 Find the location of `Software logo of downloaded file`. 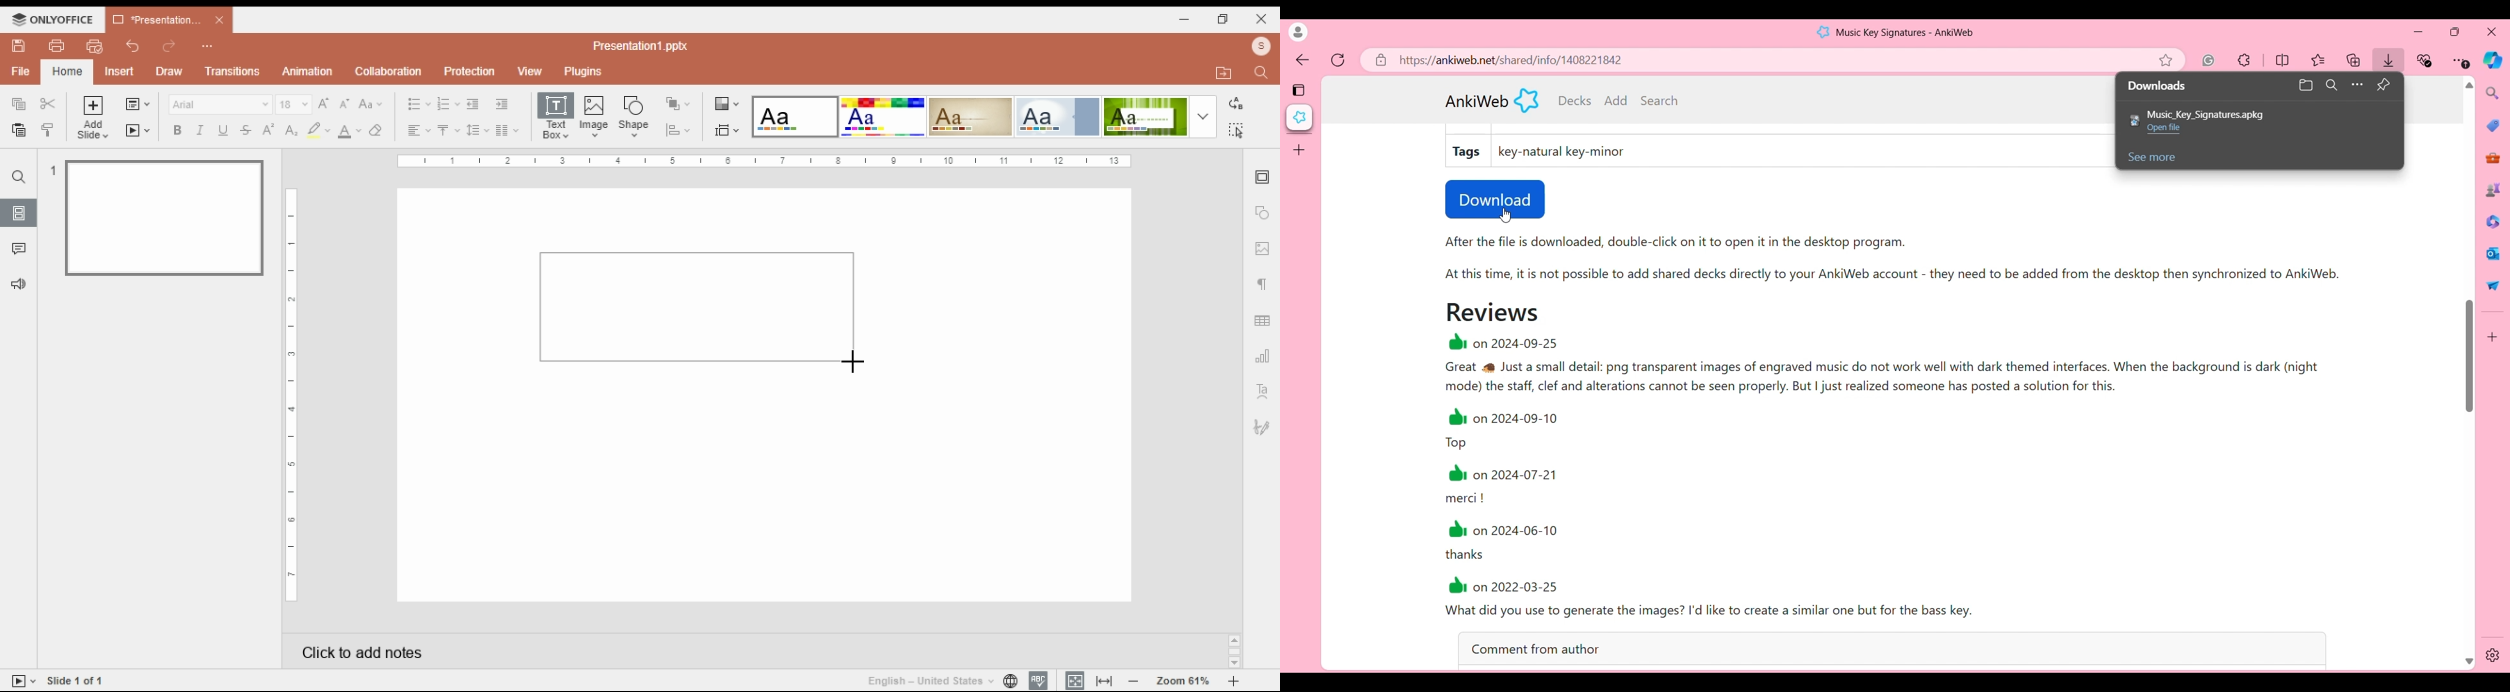

Software logo of downloaded file is located at coordinates (2135, 120).